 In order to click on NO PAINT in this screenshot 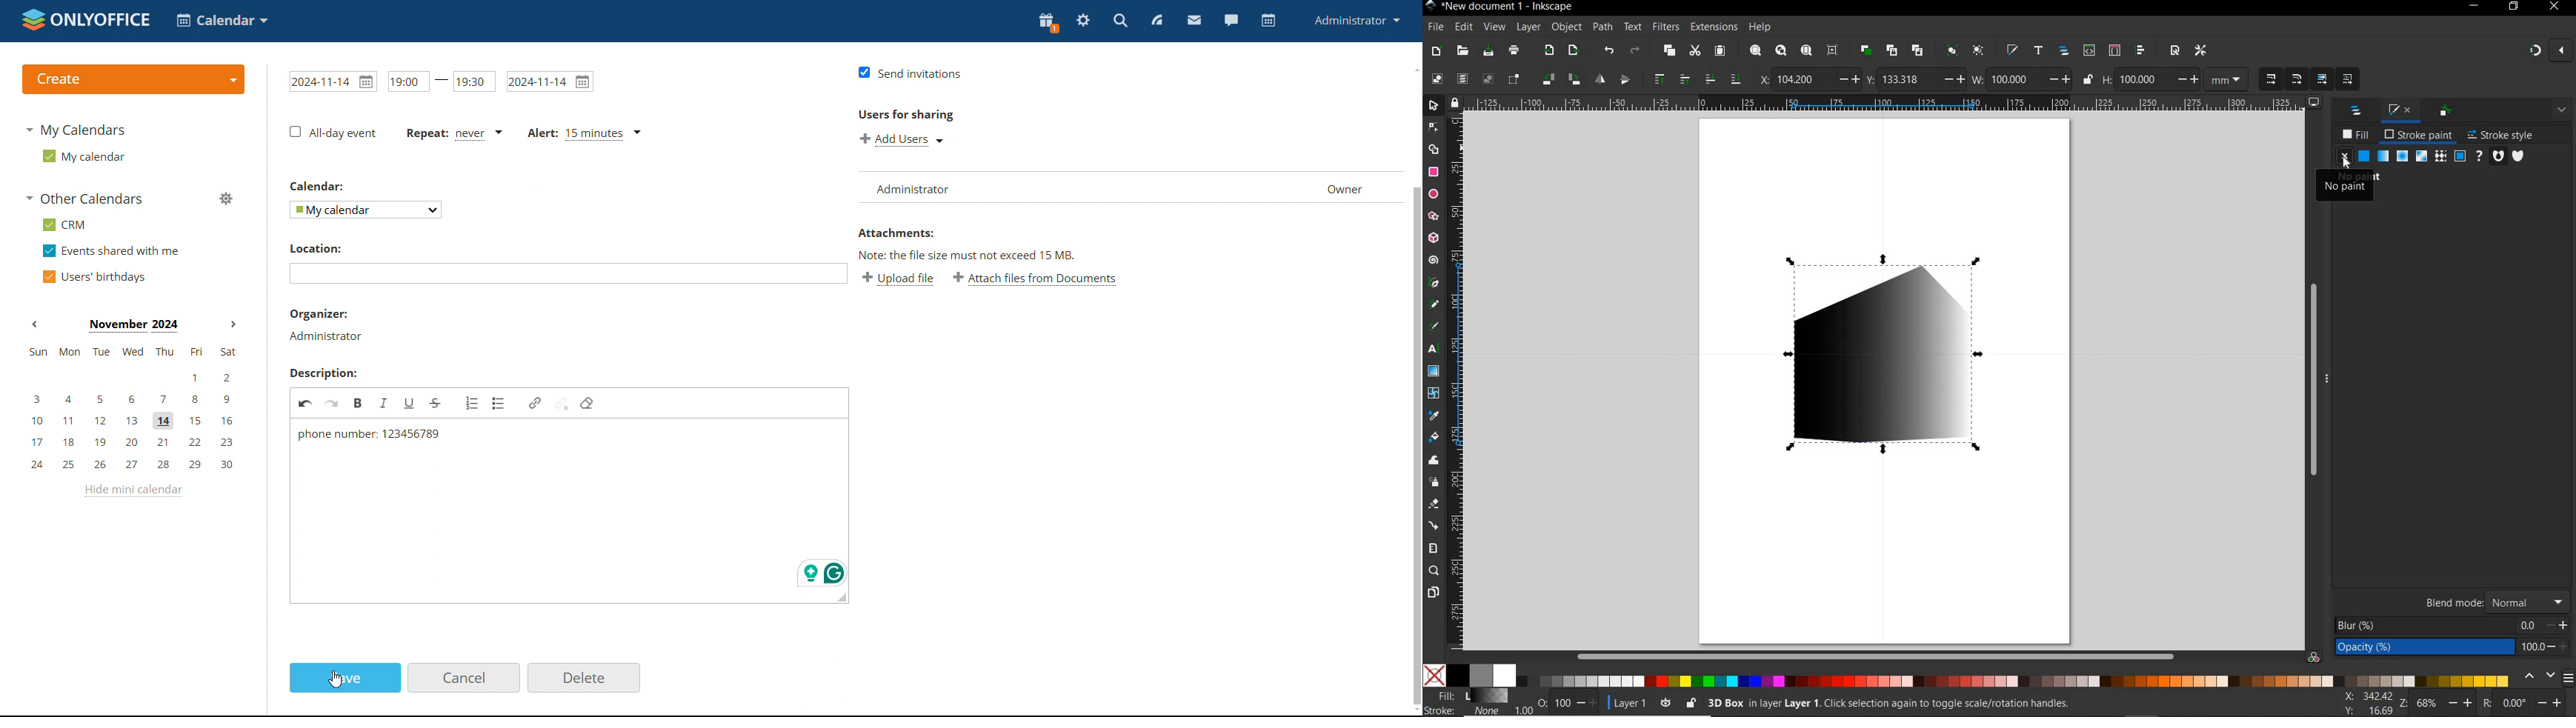, I will do `click(2345, 182)`.